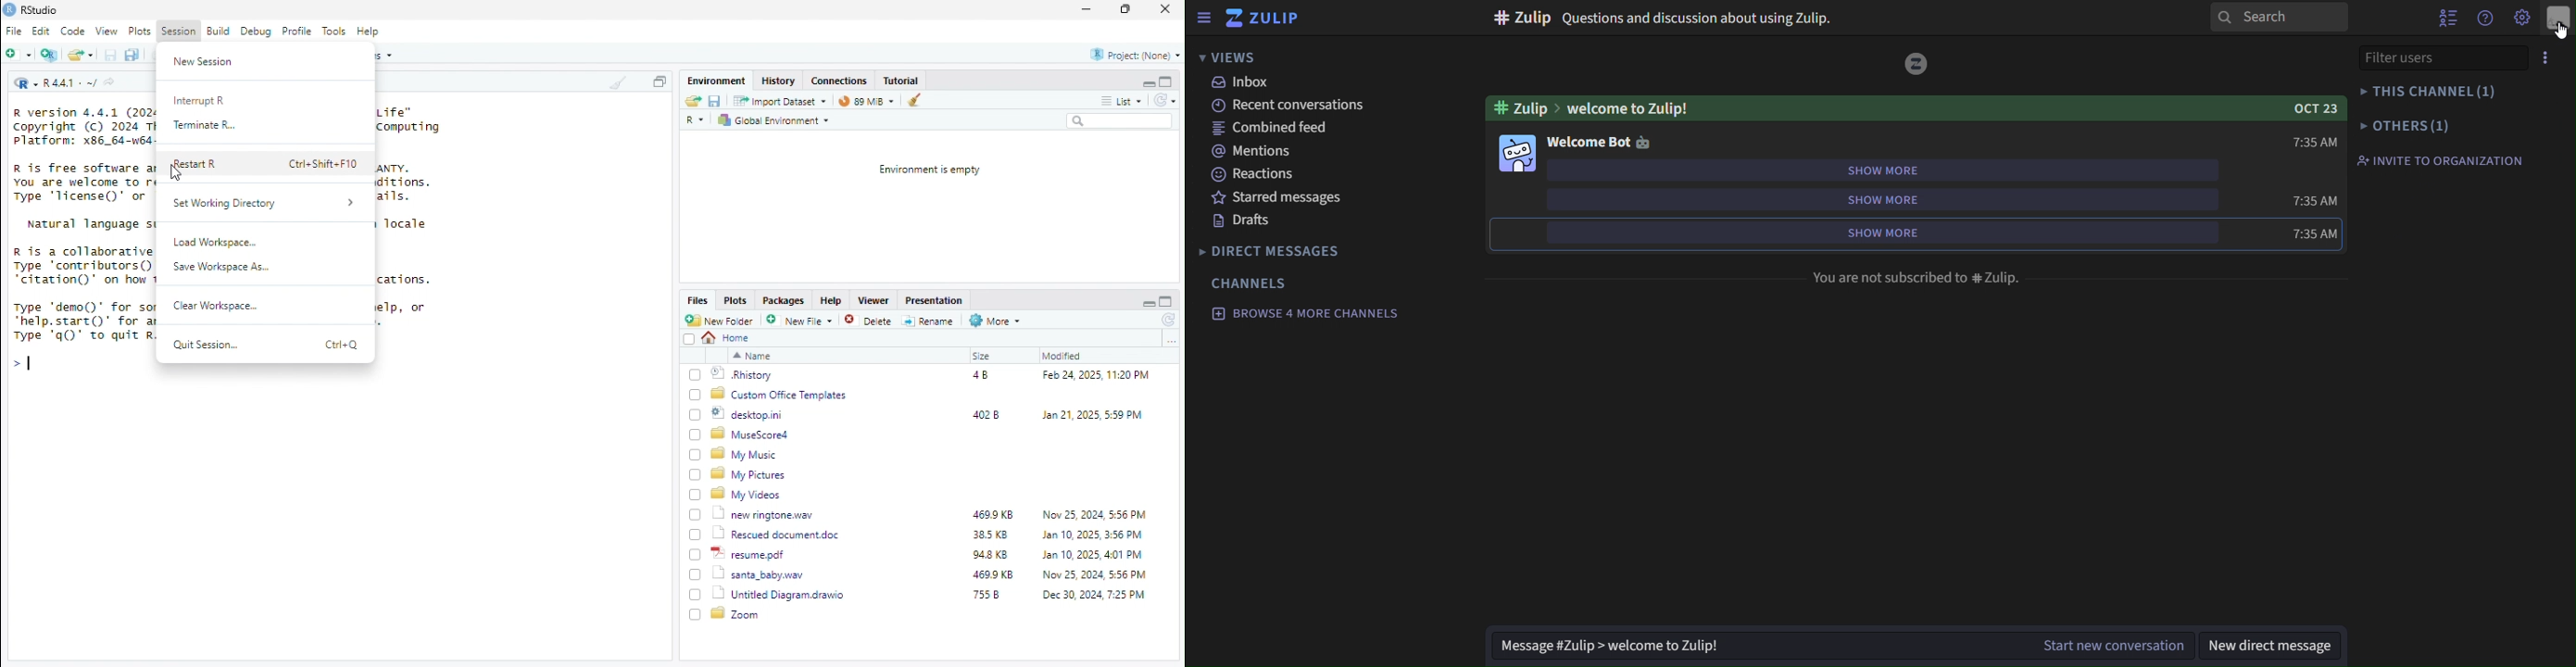 Image resolution: width=2576 pixels, height=672 pixels. Describe the element at coordinates (934, 573) in the screenshot. I see `santa_baby.wav 469.9KB Now 25,2024, 5:56 PM` at that location.